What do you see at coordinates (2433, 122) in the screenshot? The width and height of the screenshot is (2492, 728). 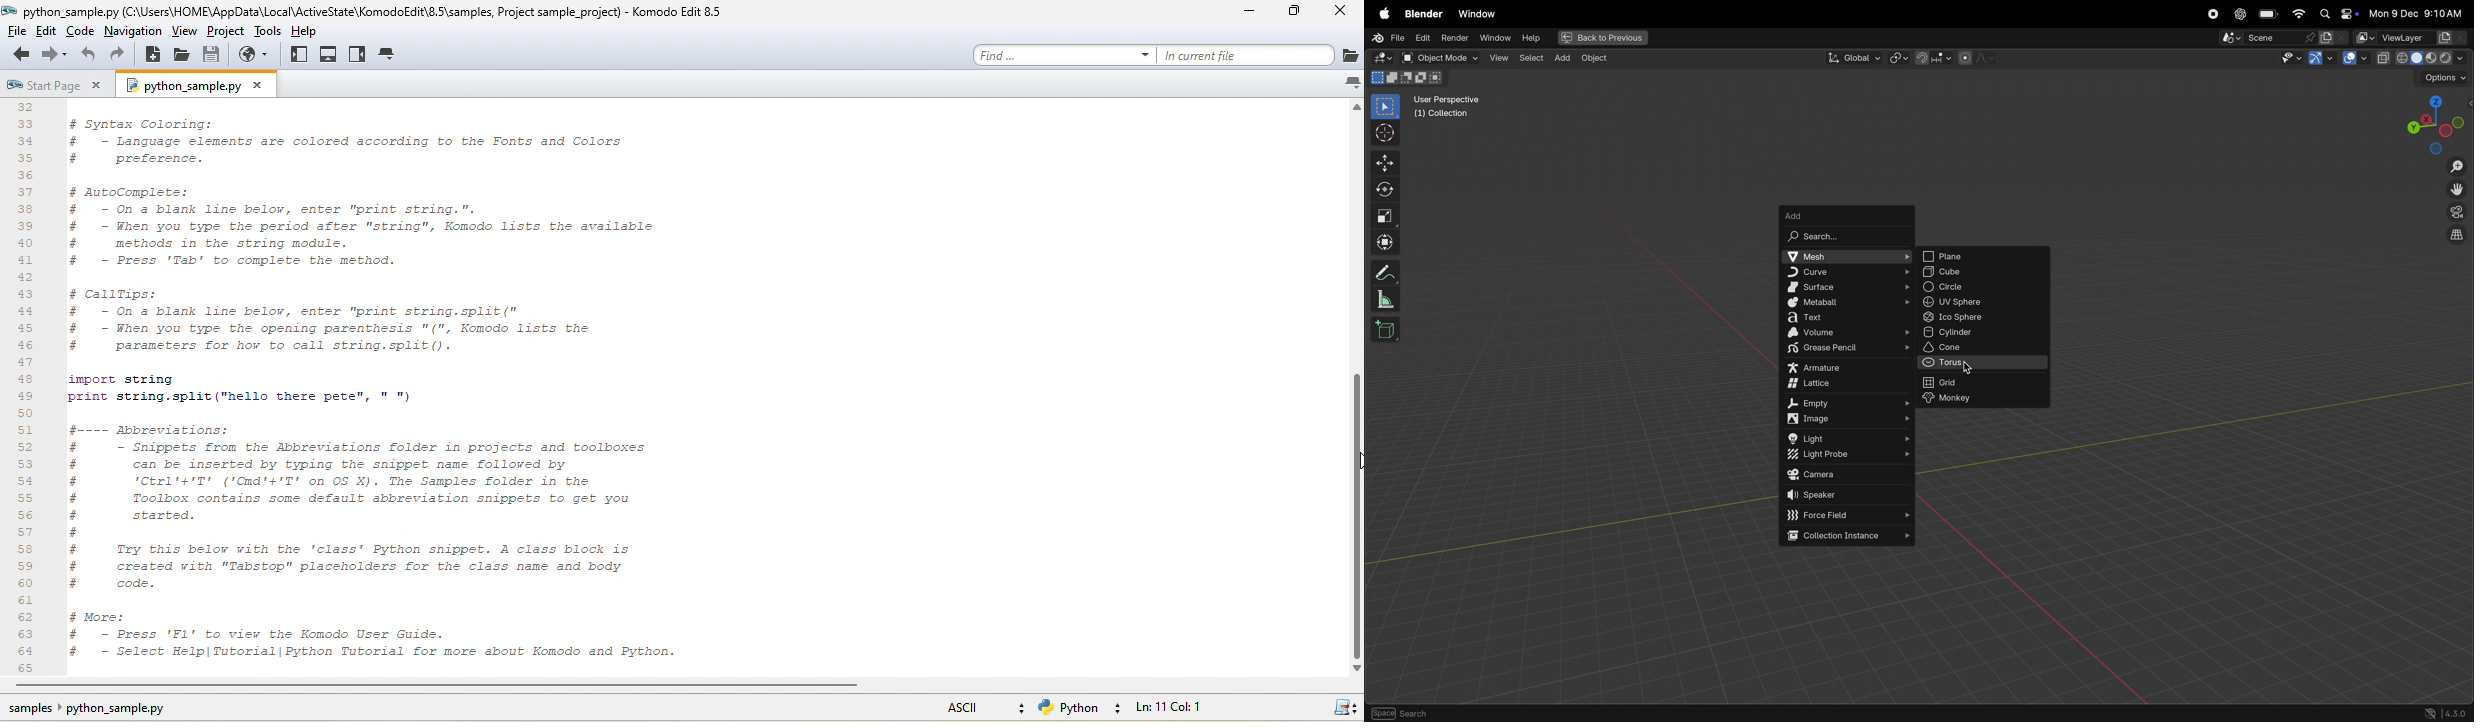 I see `view point` at bounding box center [2433, 122].